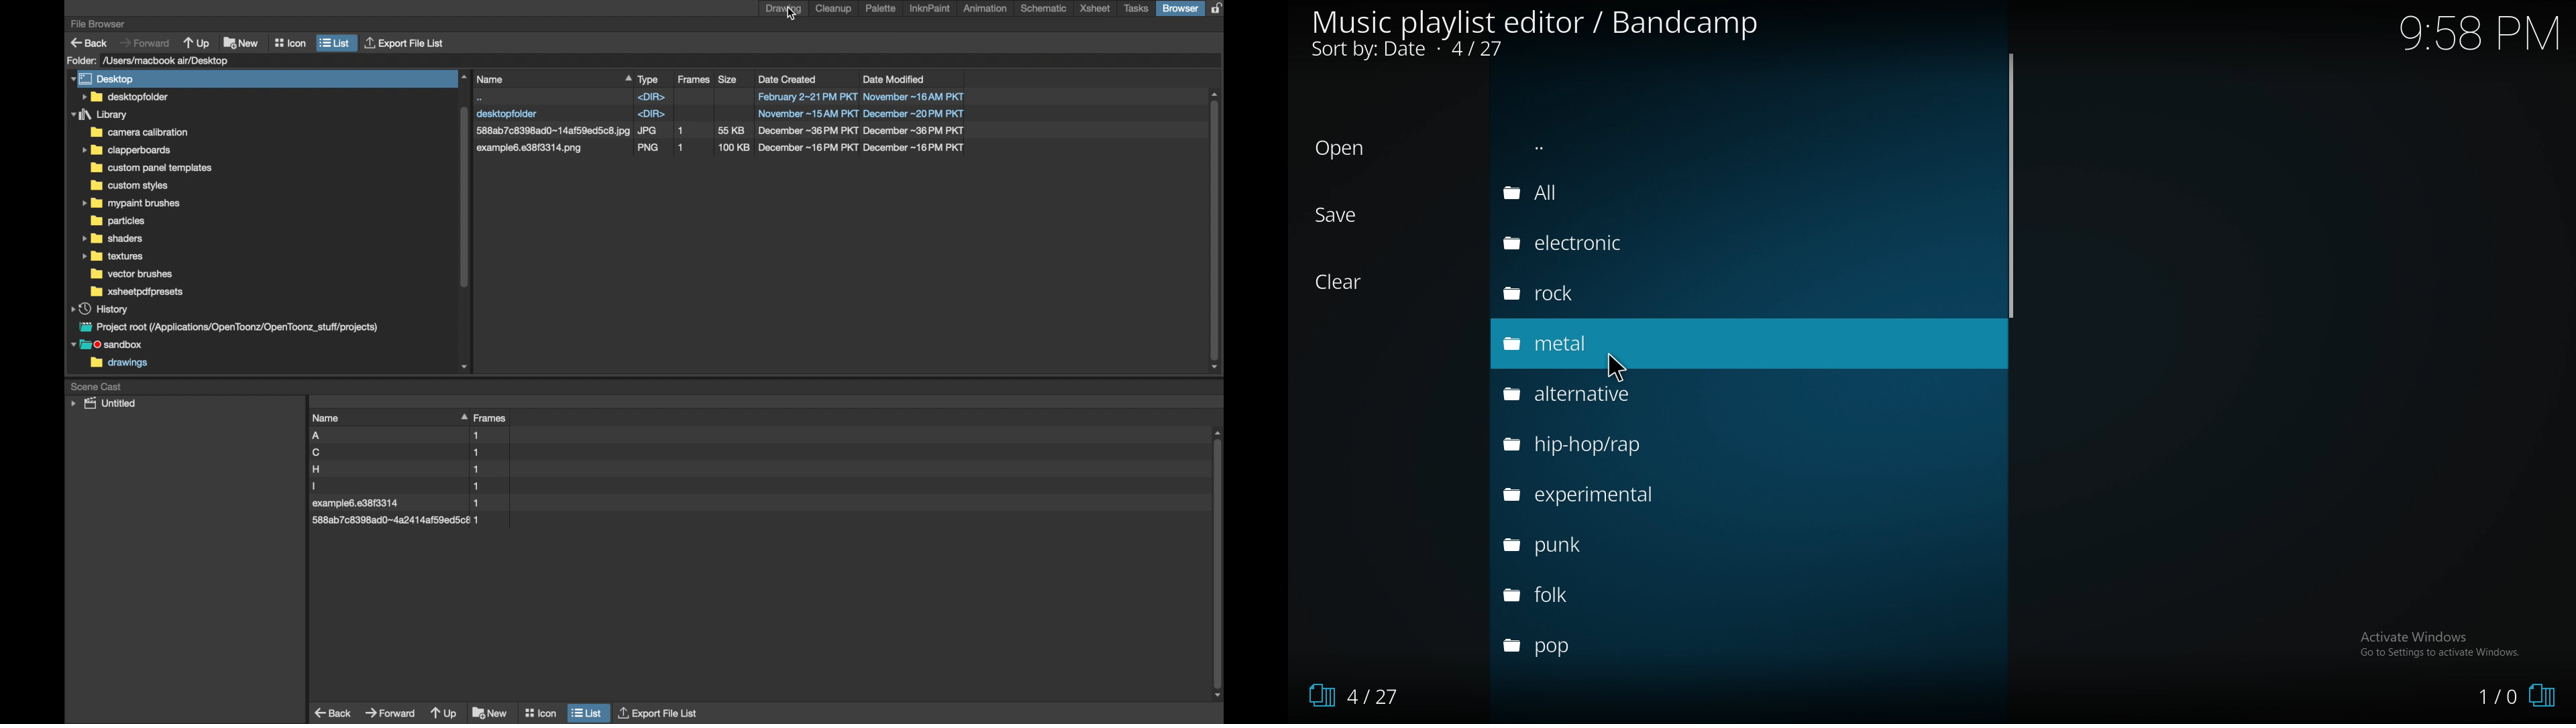 This screenshot has width=2576, height=728. What do you see at coordinates (2479, 33) in the screenshot?
I see `9.58 PM` at bounding box center [2479, 33].